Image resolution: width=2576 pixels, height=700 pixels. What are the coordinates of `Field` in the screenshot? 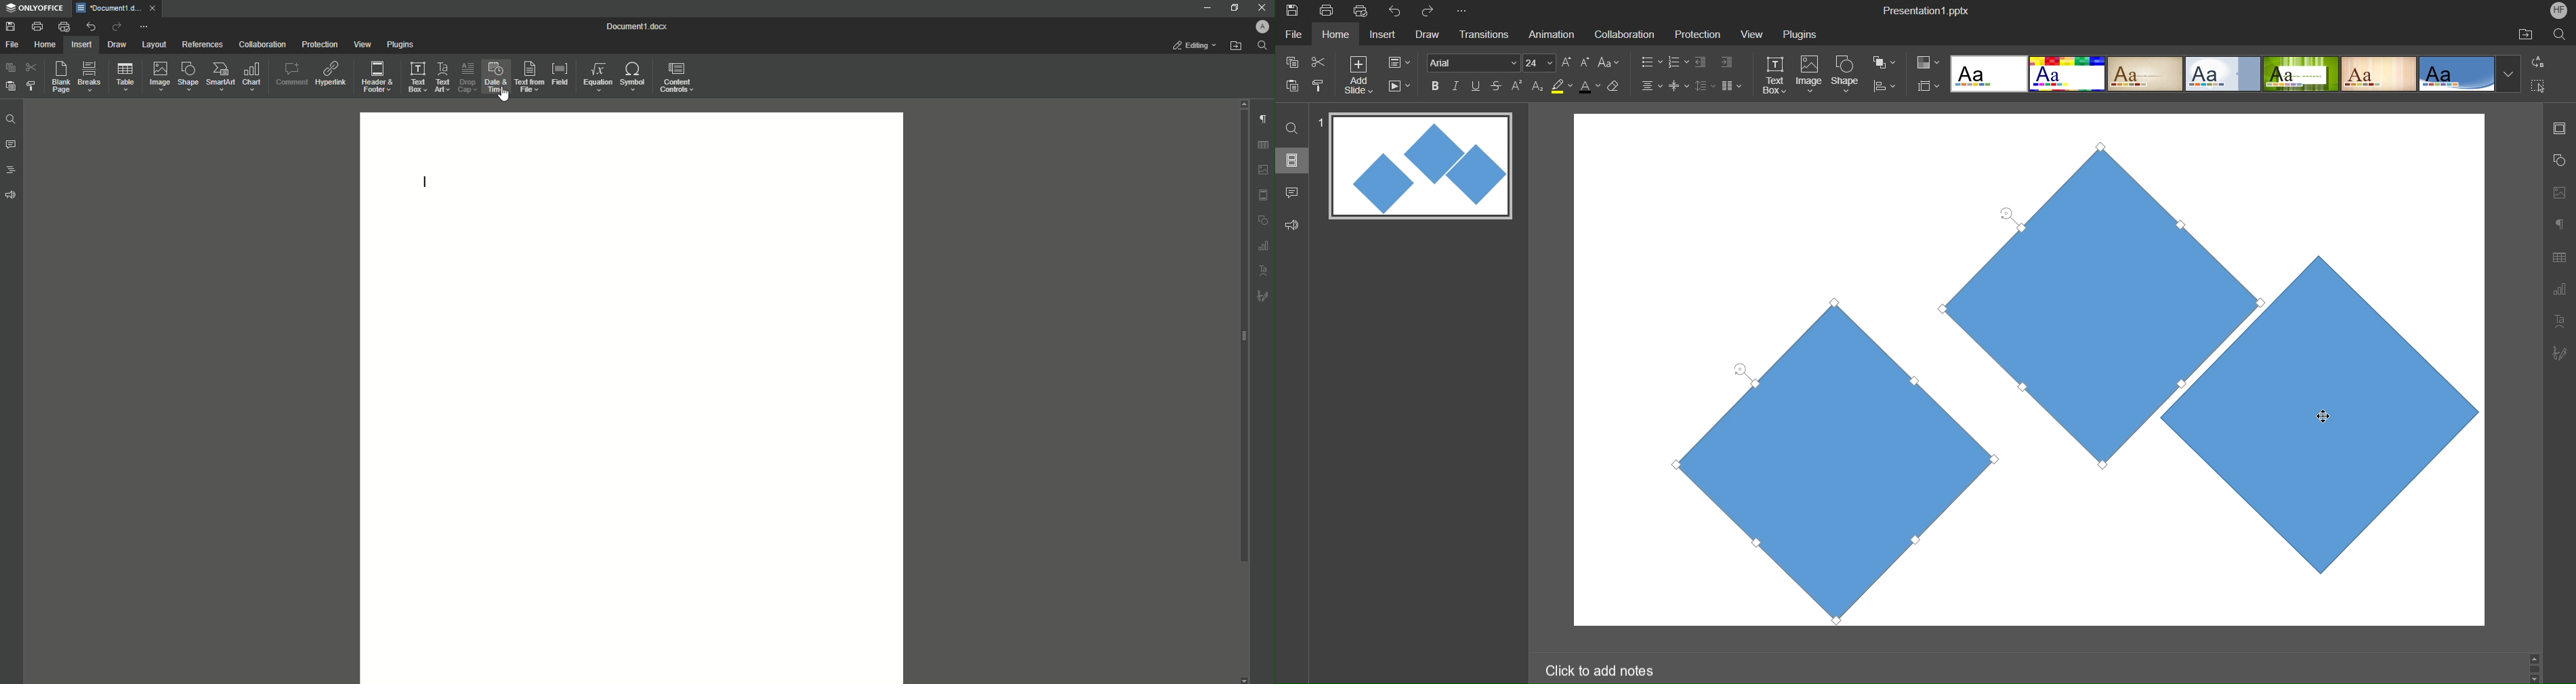 It's located at (560, 74).